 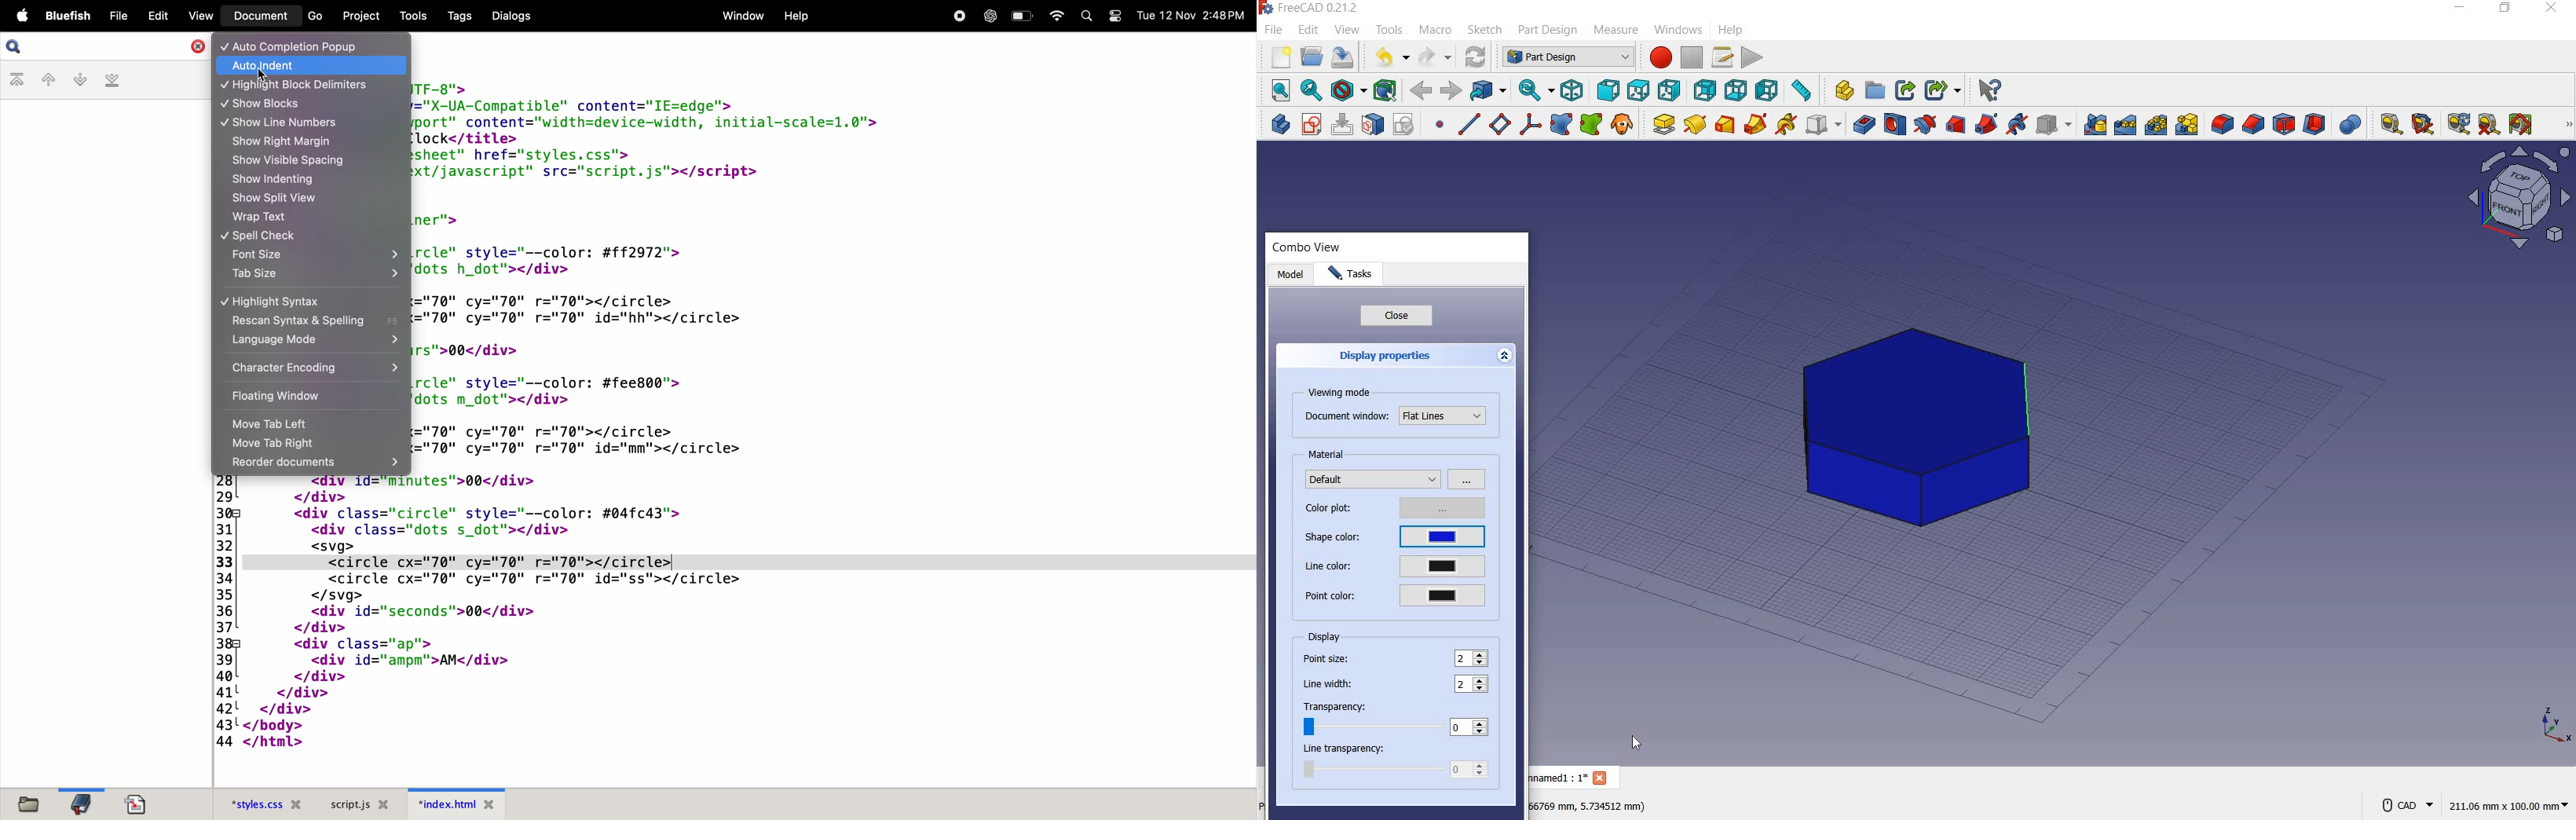 I want to click on show split view, so click(x=310, y=200).